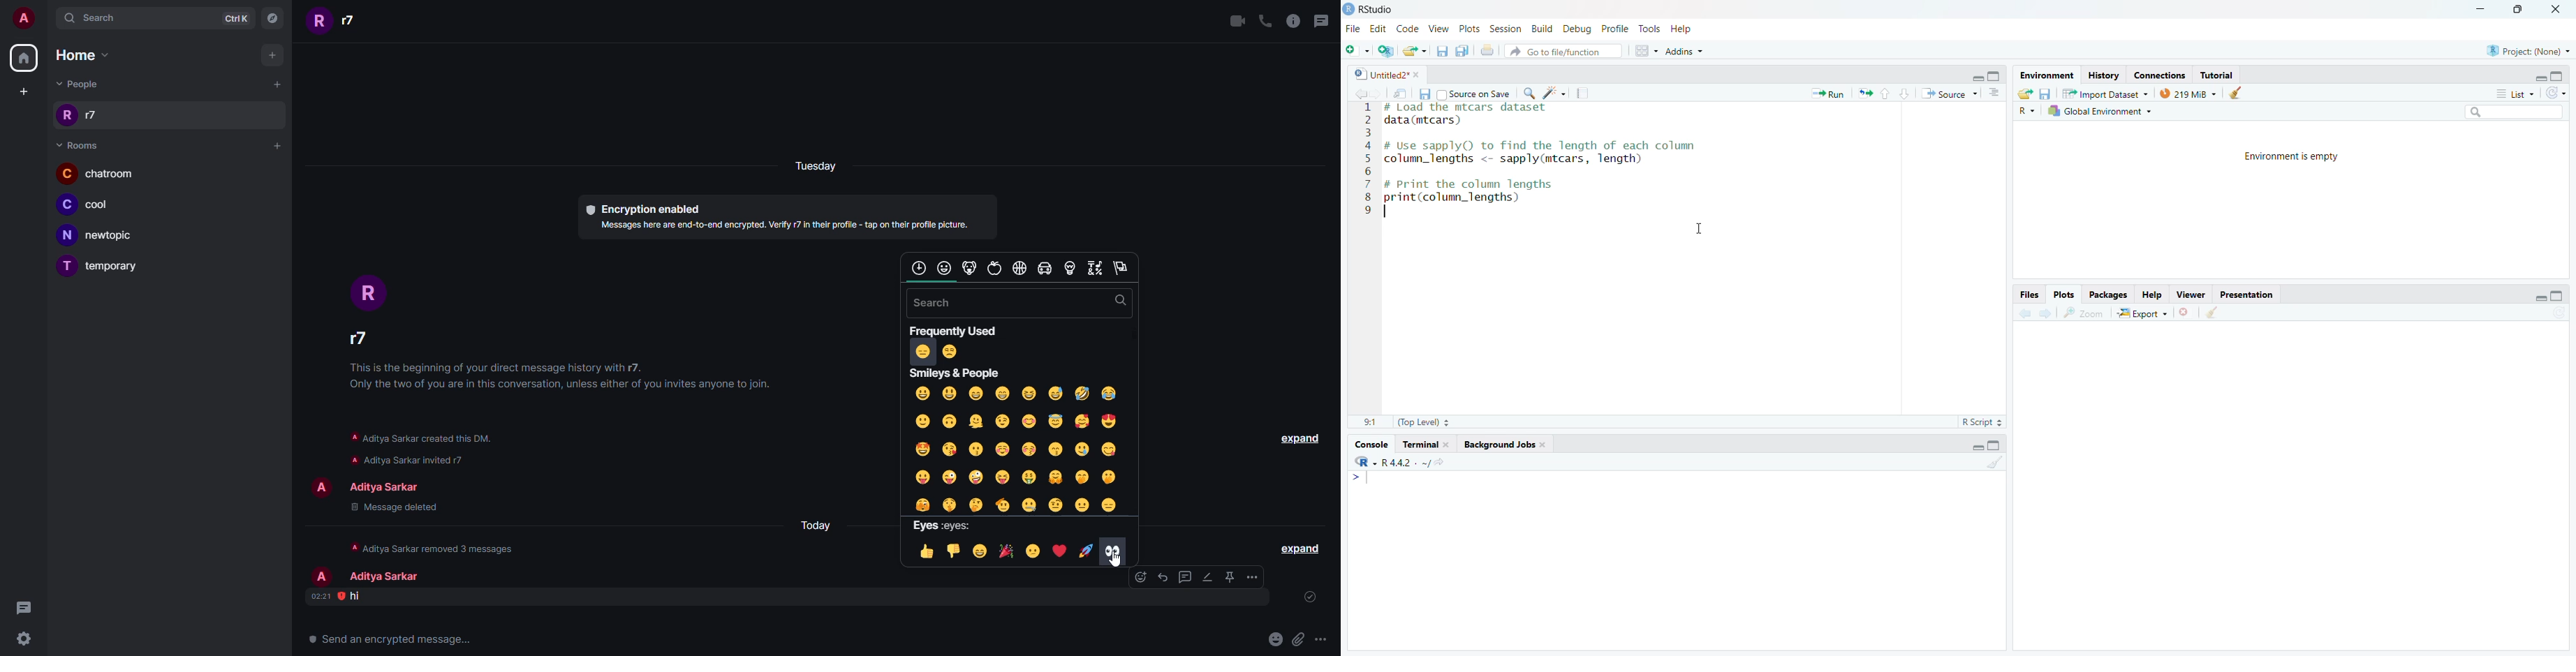 The width and height of the screenshot is (2576, 672). Describe the element at coordinates (1462, 50) in the screenshot. I see `Save all open files` at that location.